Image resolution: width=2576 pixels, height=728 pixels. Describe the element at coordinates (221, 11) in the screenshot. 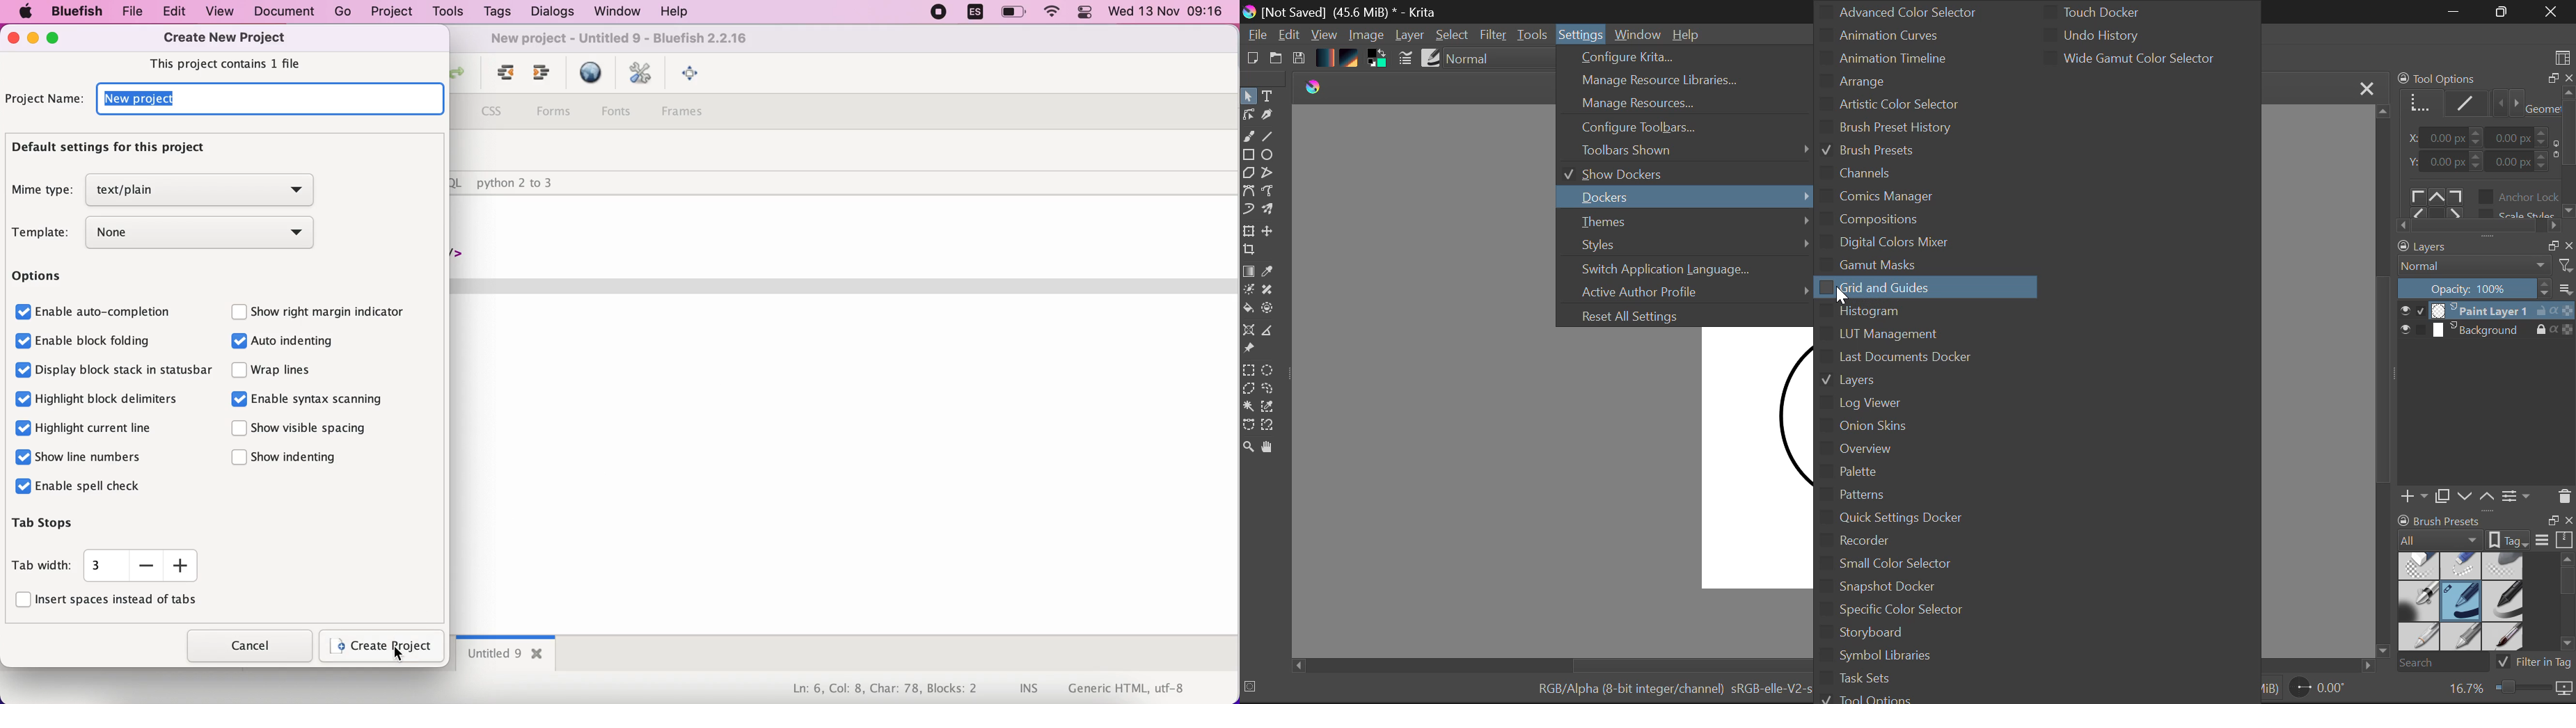

I see `view` at that location.